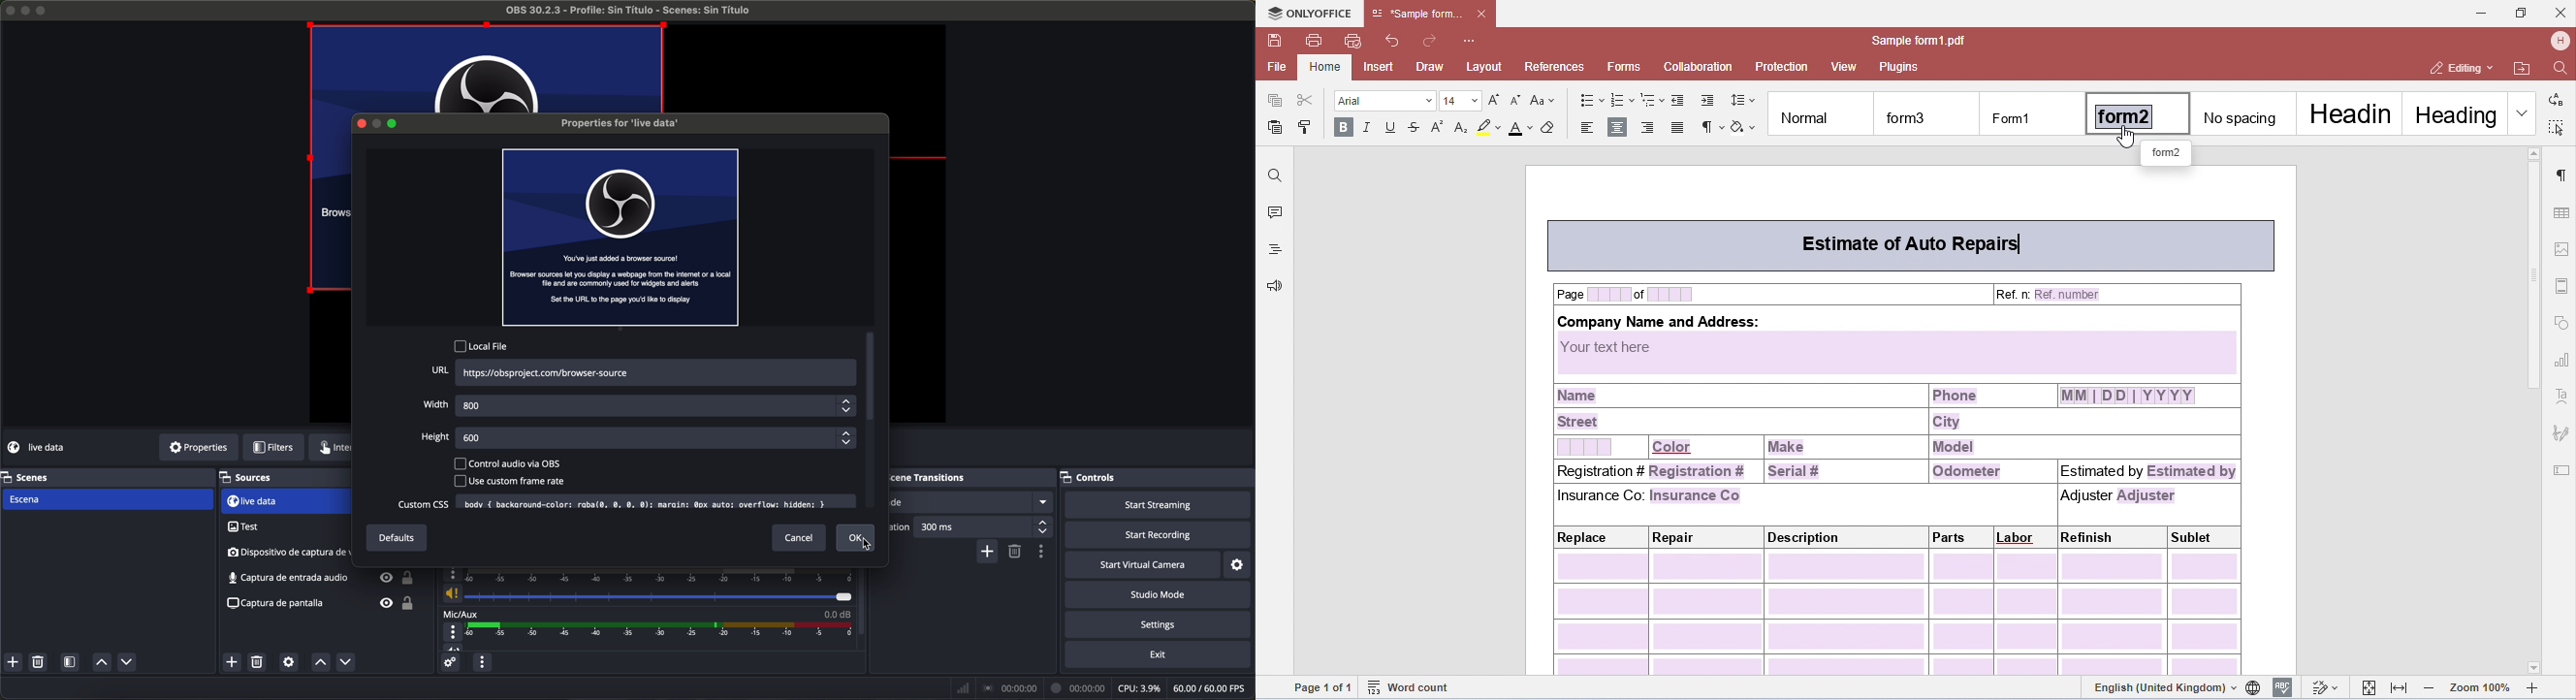 This screenshot has width=2576, height=700. What do you see at coordinates (109, 499) in the screenshot?
I see `scene` at bounding box center [109, 499].